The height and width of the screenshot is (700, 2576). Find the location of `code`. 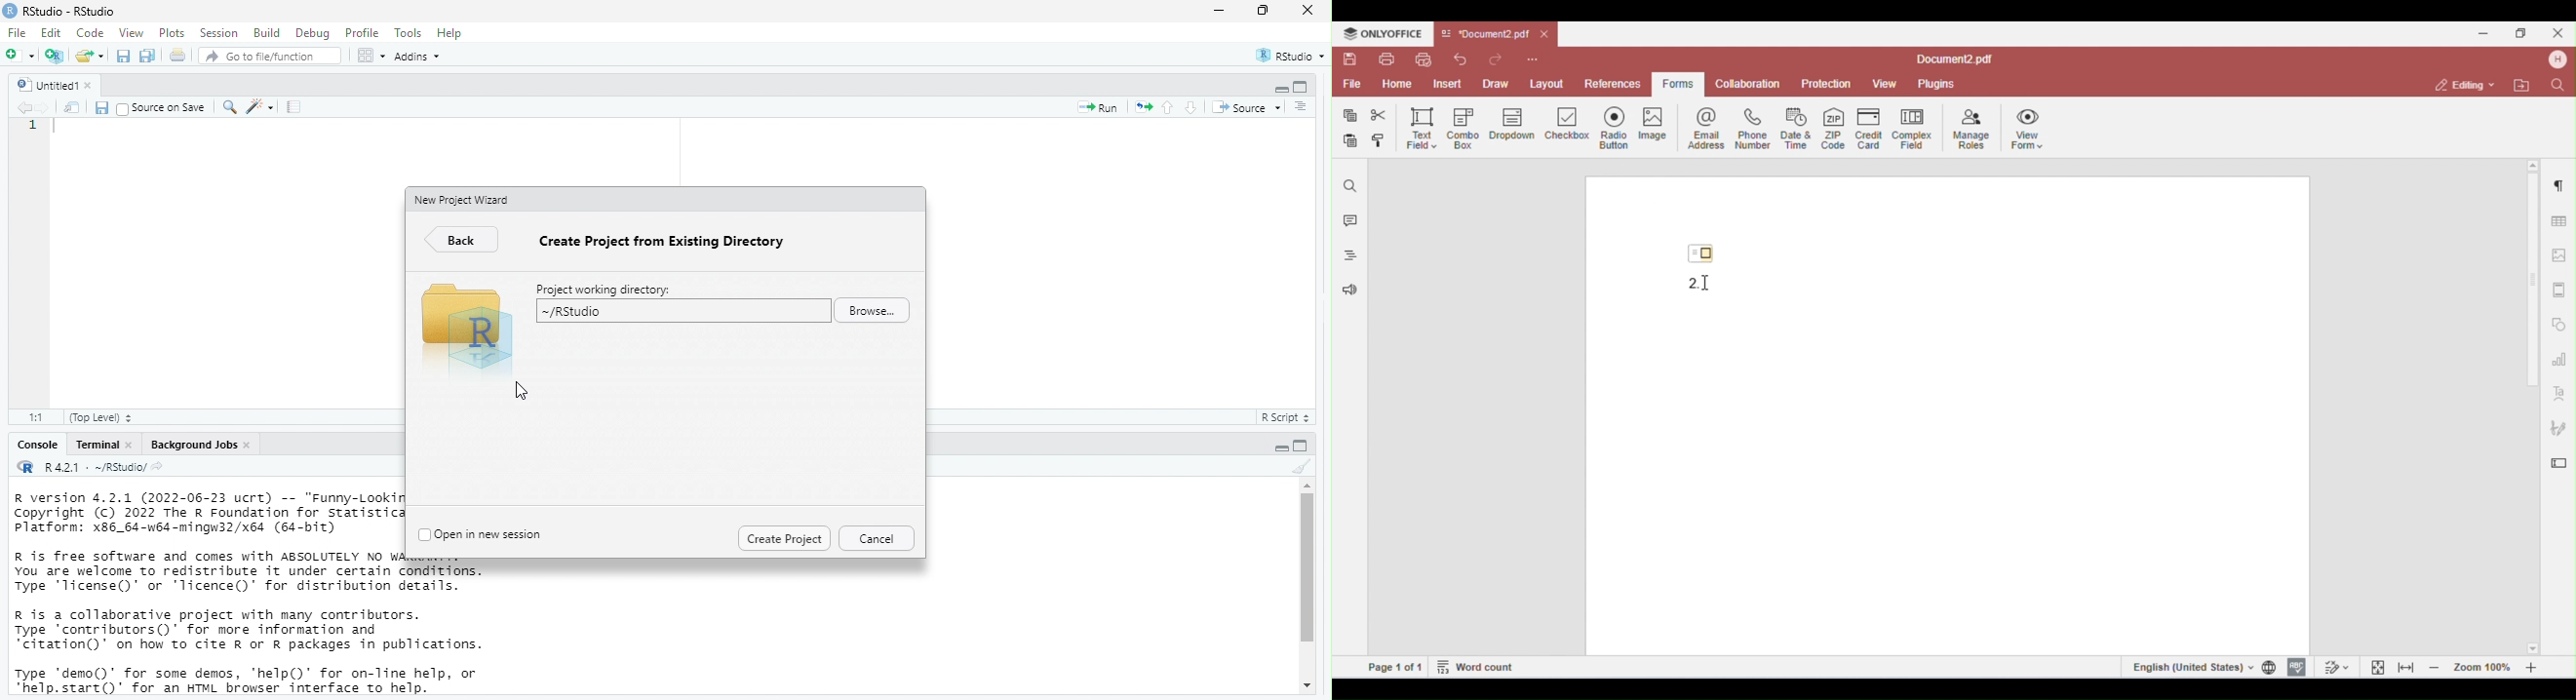

code is located at coordinates (90, 32).